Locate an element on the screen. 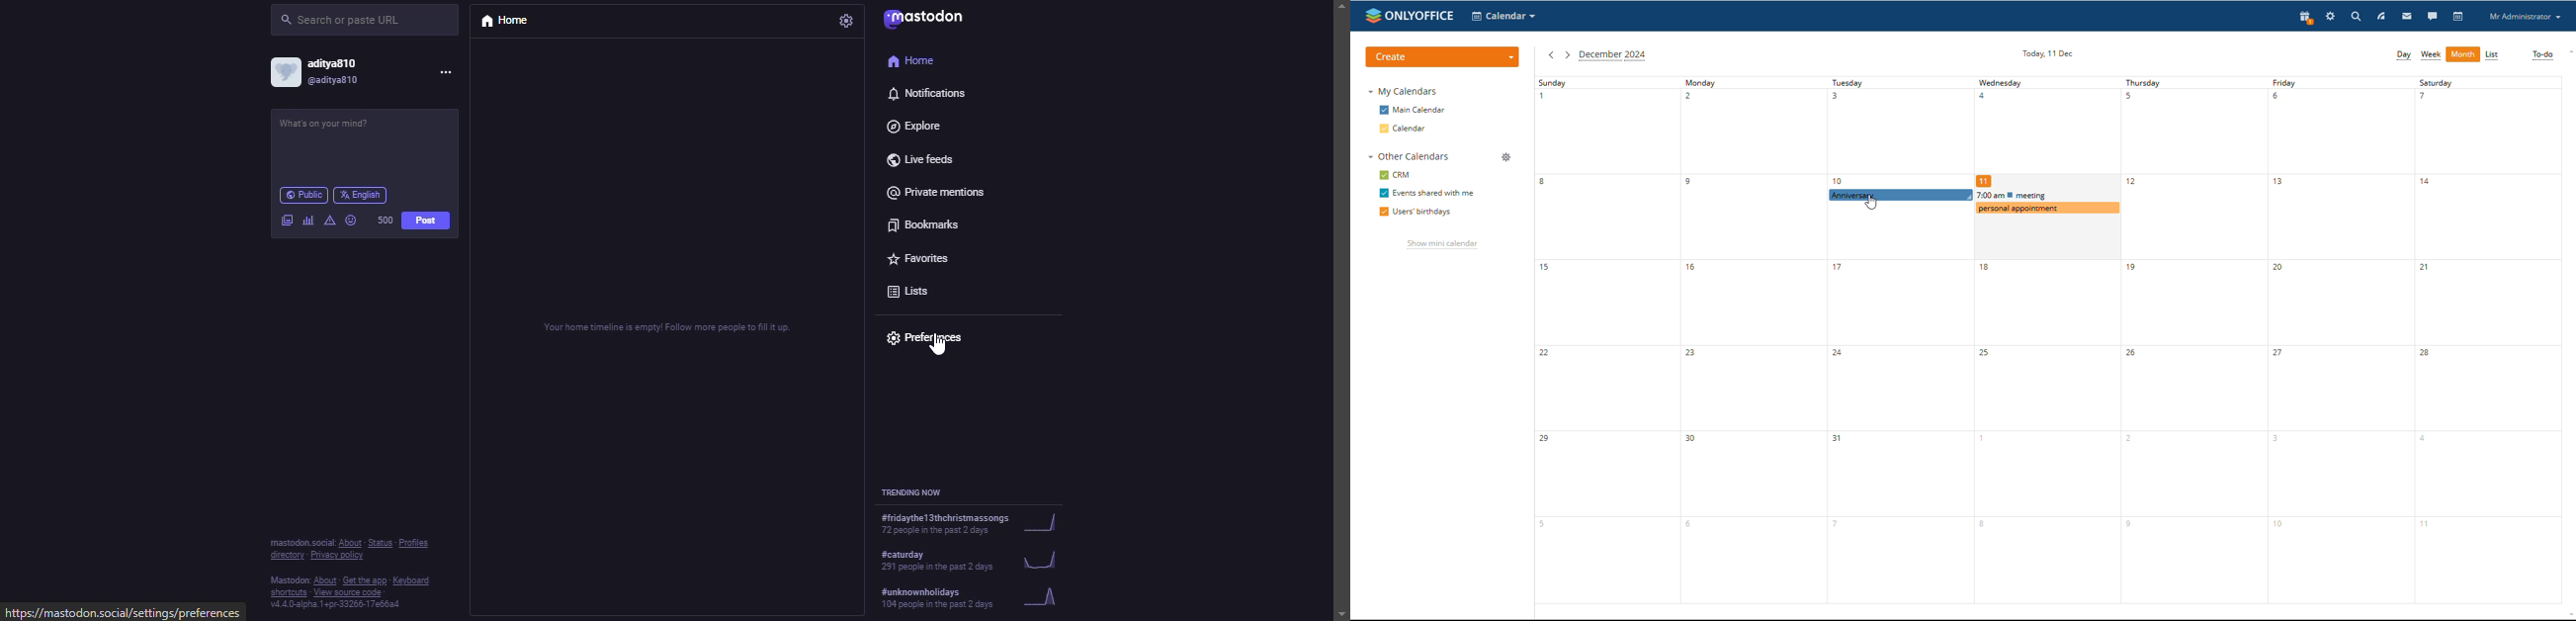 This screenshot has height=644, width=2576. calendar is located at coordinates (1410, 128).